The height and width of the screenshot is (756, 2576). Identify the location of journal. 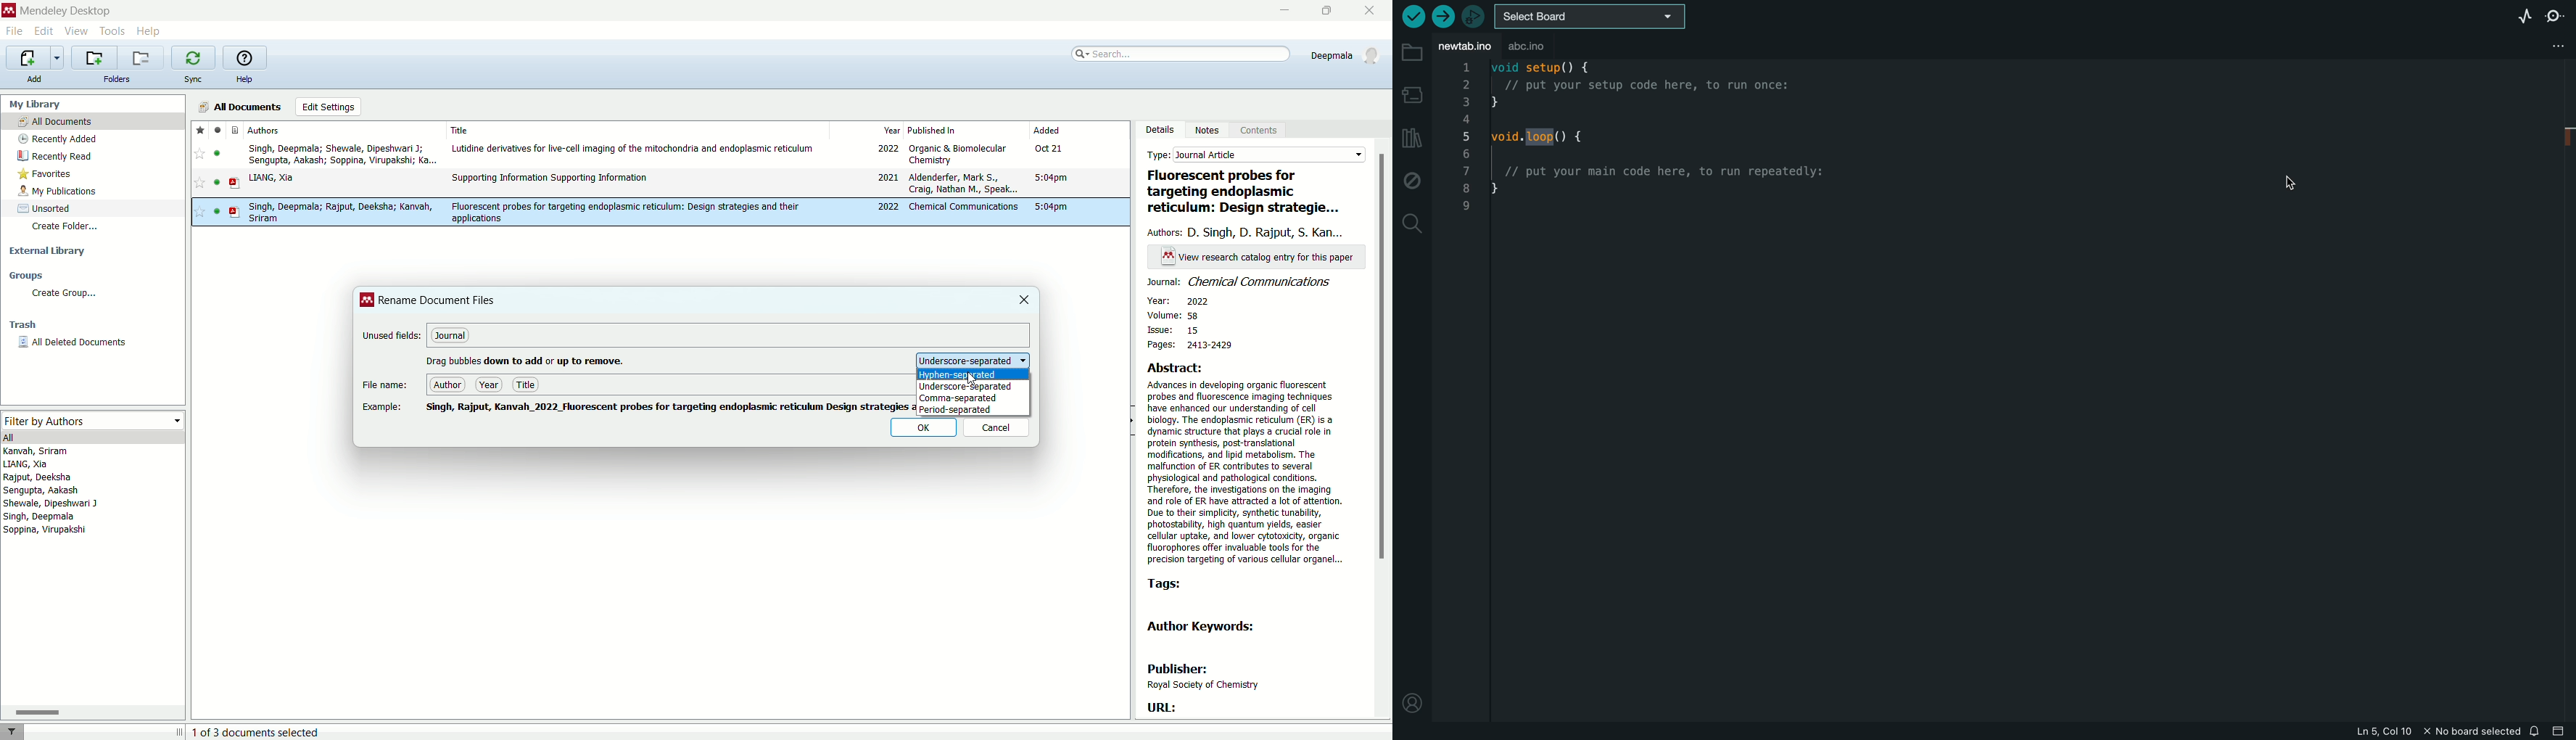
(451, 337).